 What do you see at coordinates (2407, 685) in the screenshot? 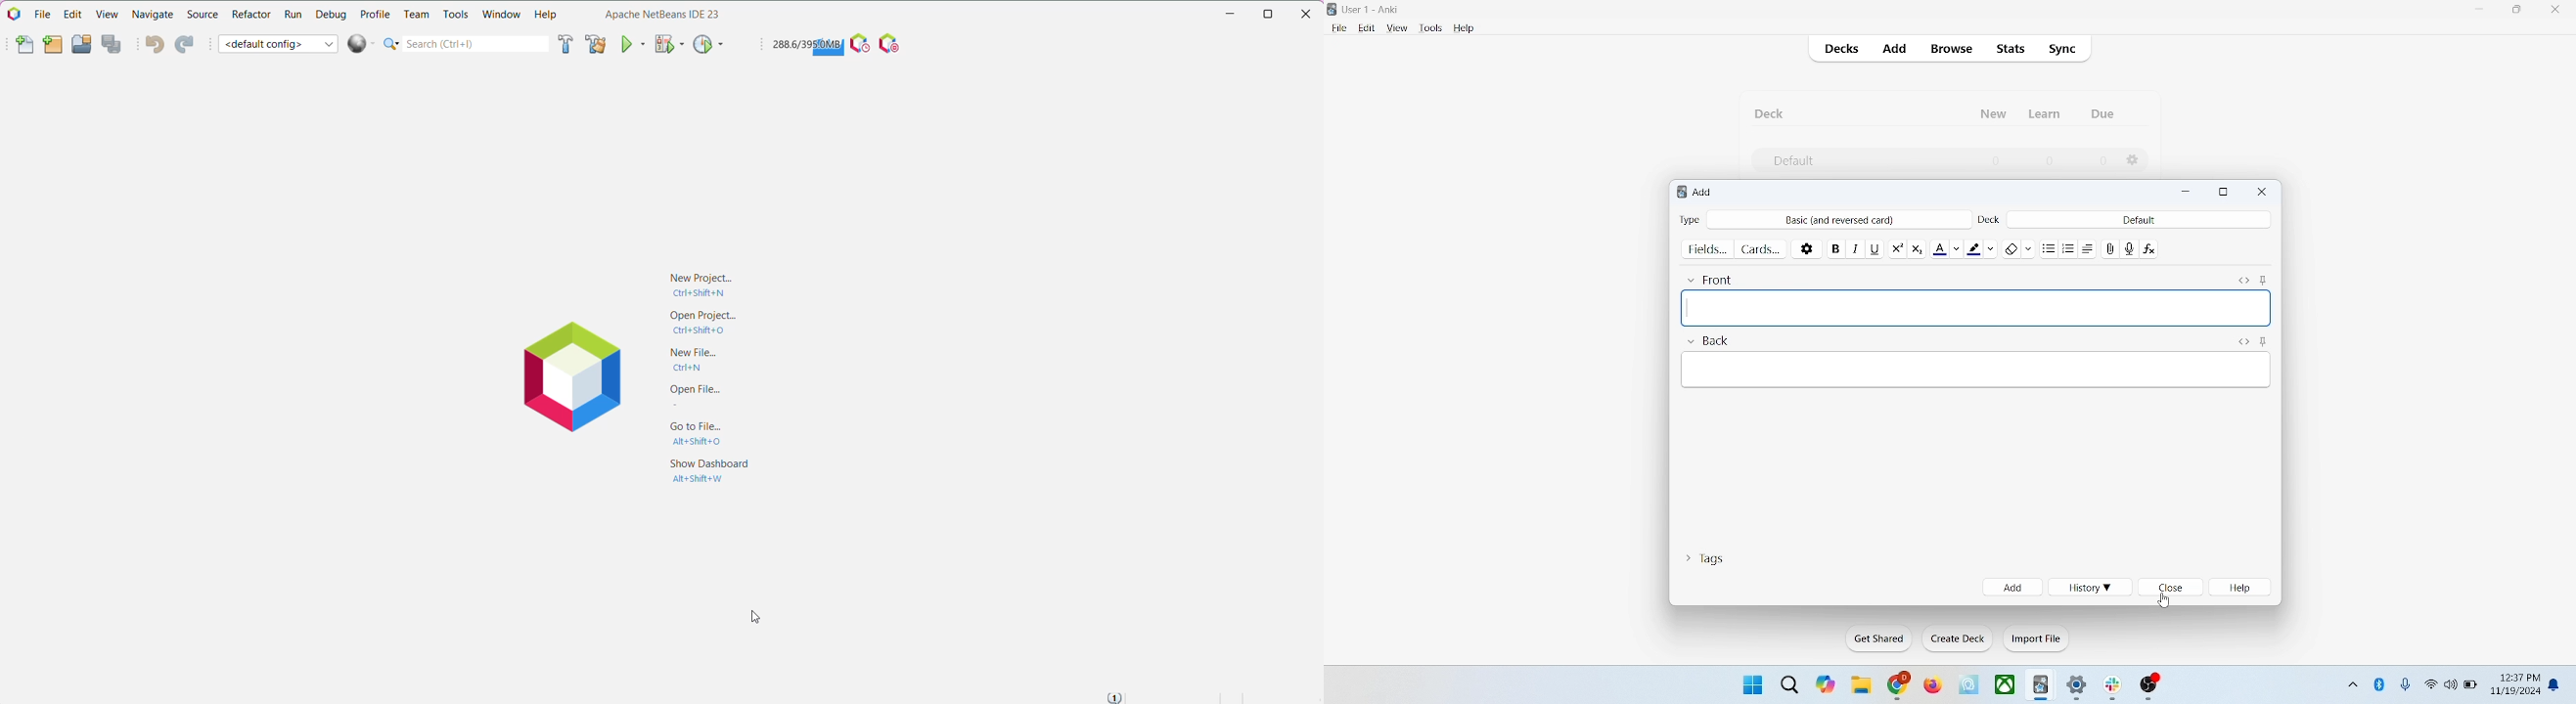
I see `microphone` at bounding box center [2407, 685].